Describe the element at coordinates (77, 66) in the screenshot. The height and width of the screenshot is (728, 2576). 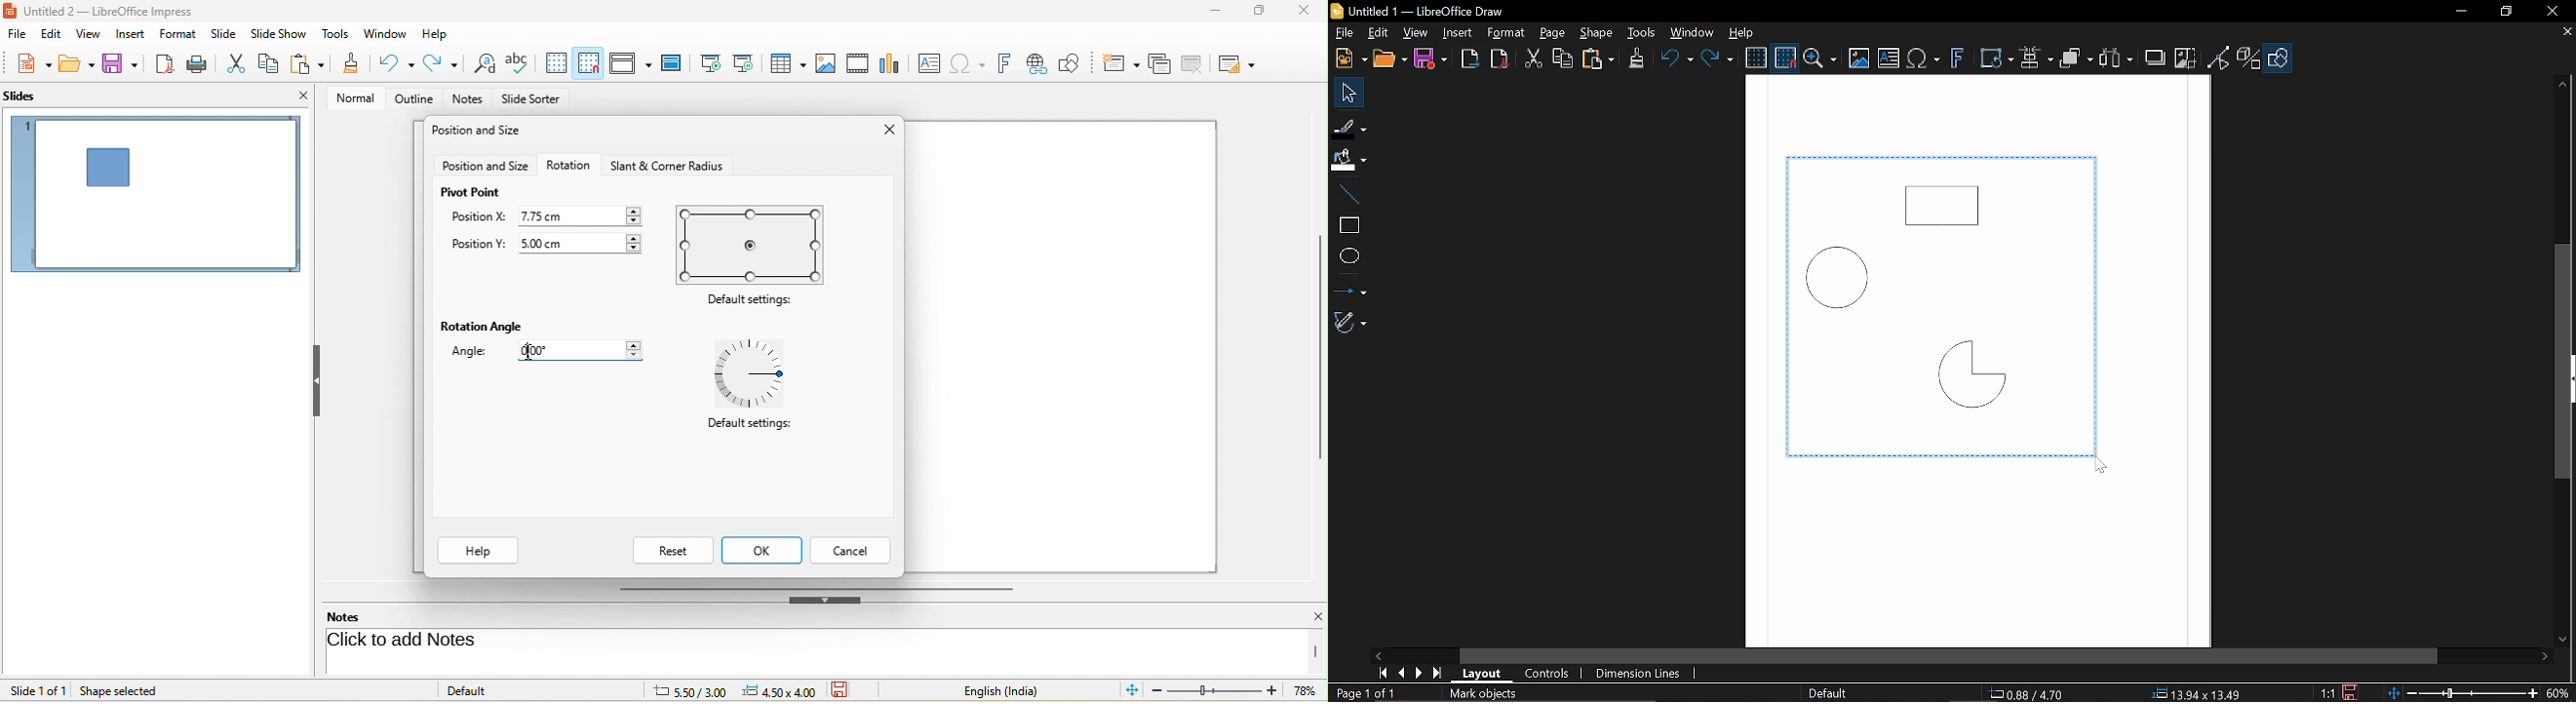
I see `open` at that location.